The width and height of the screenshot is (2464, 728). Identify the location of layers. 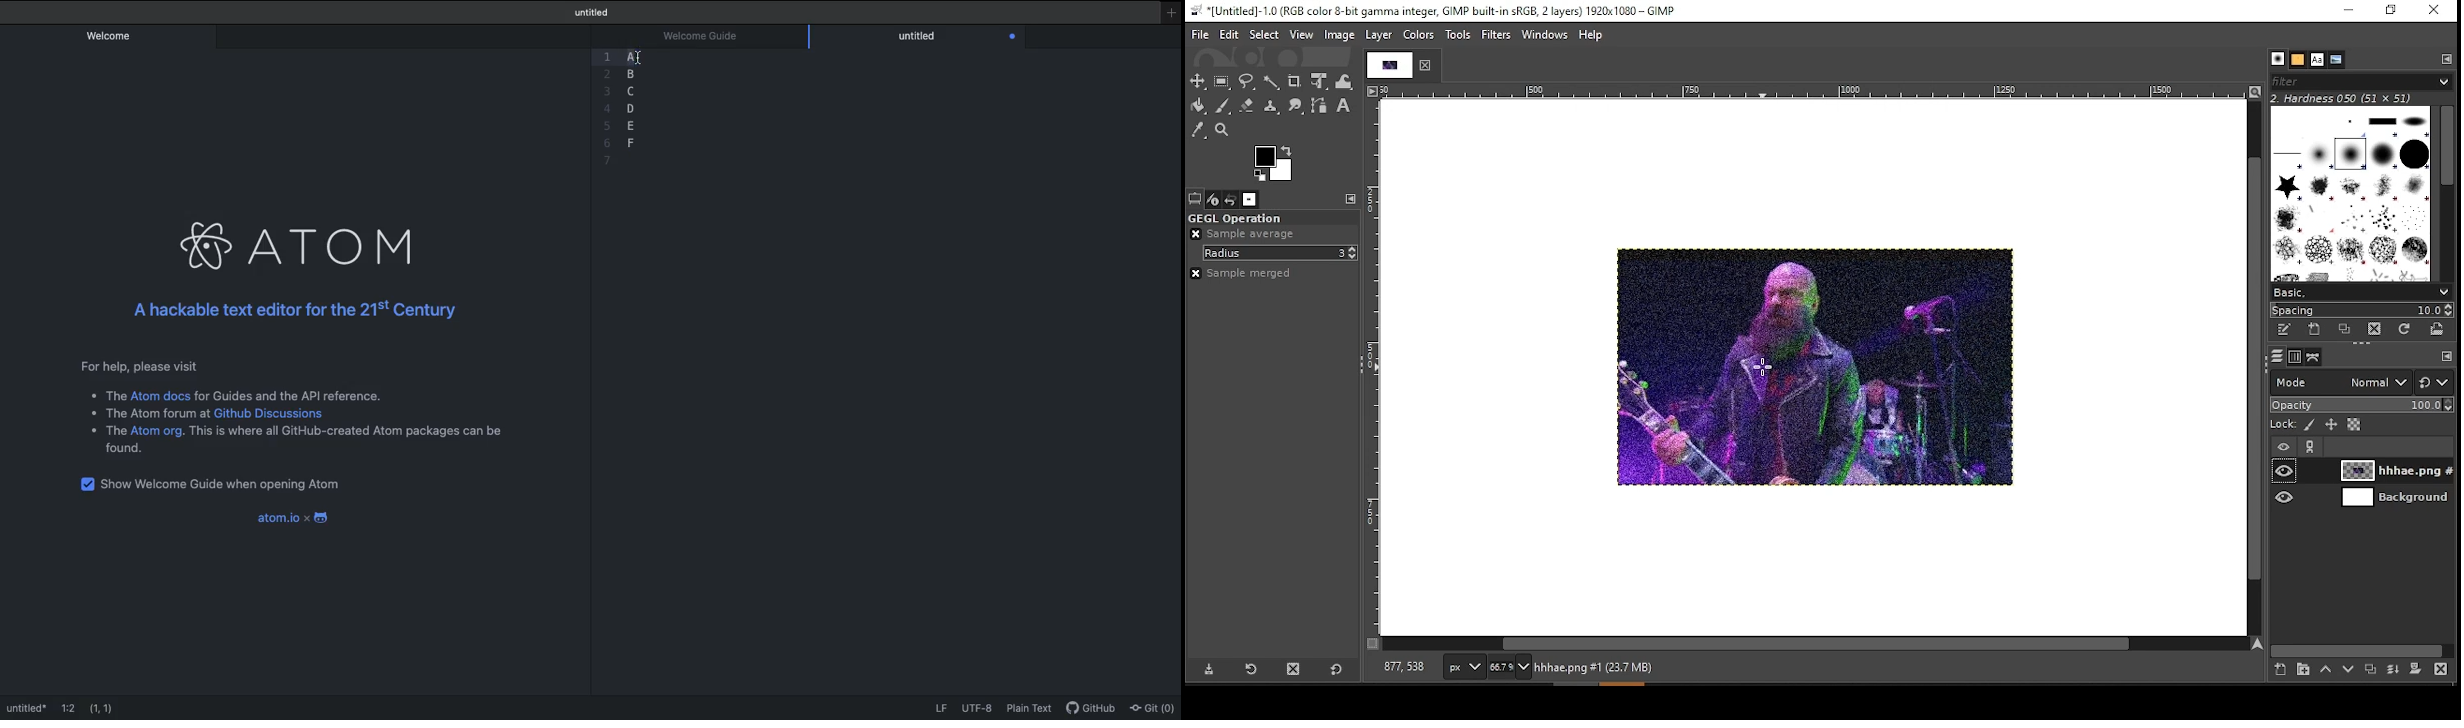
(2273, 358).